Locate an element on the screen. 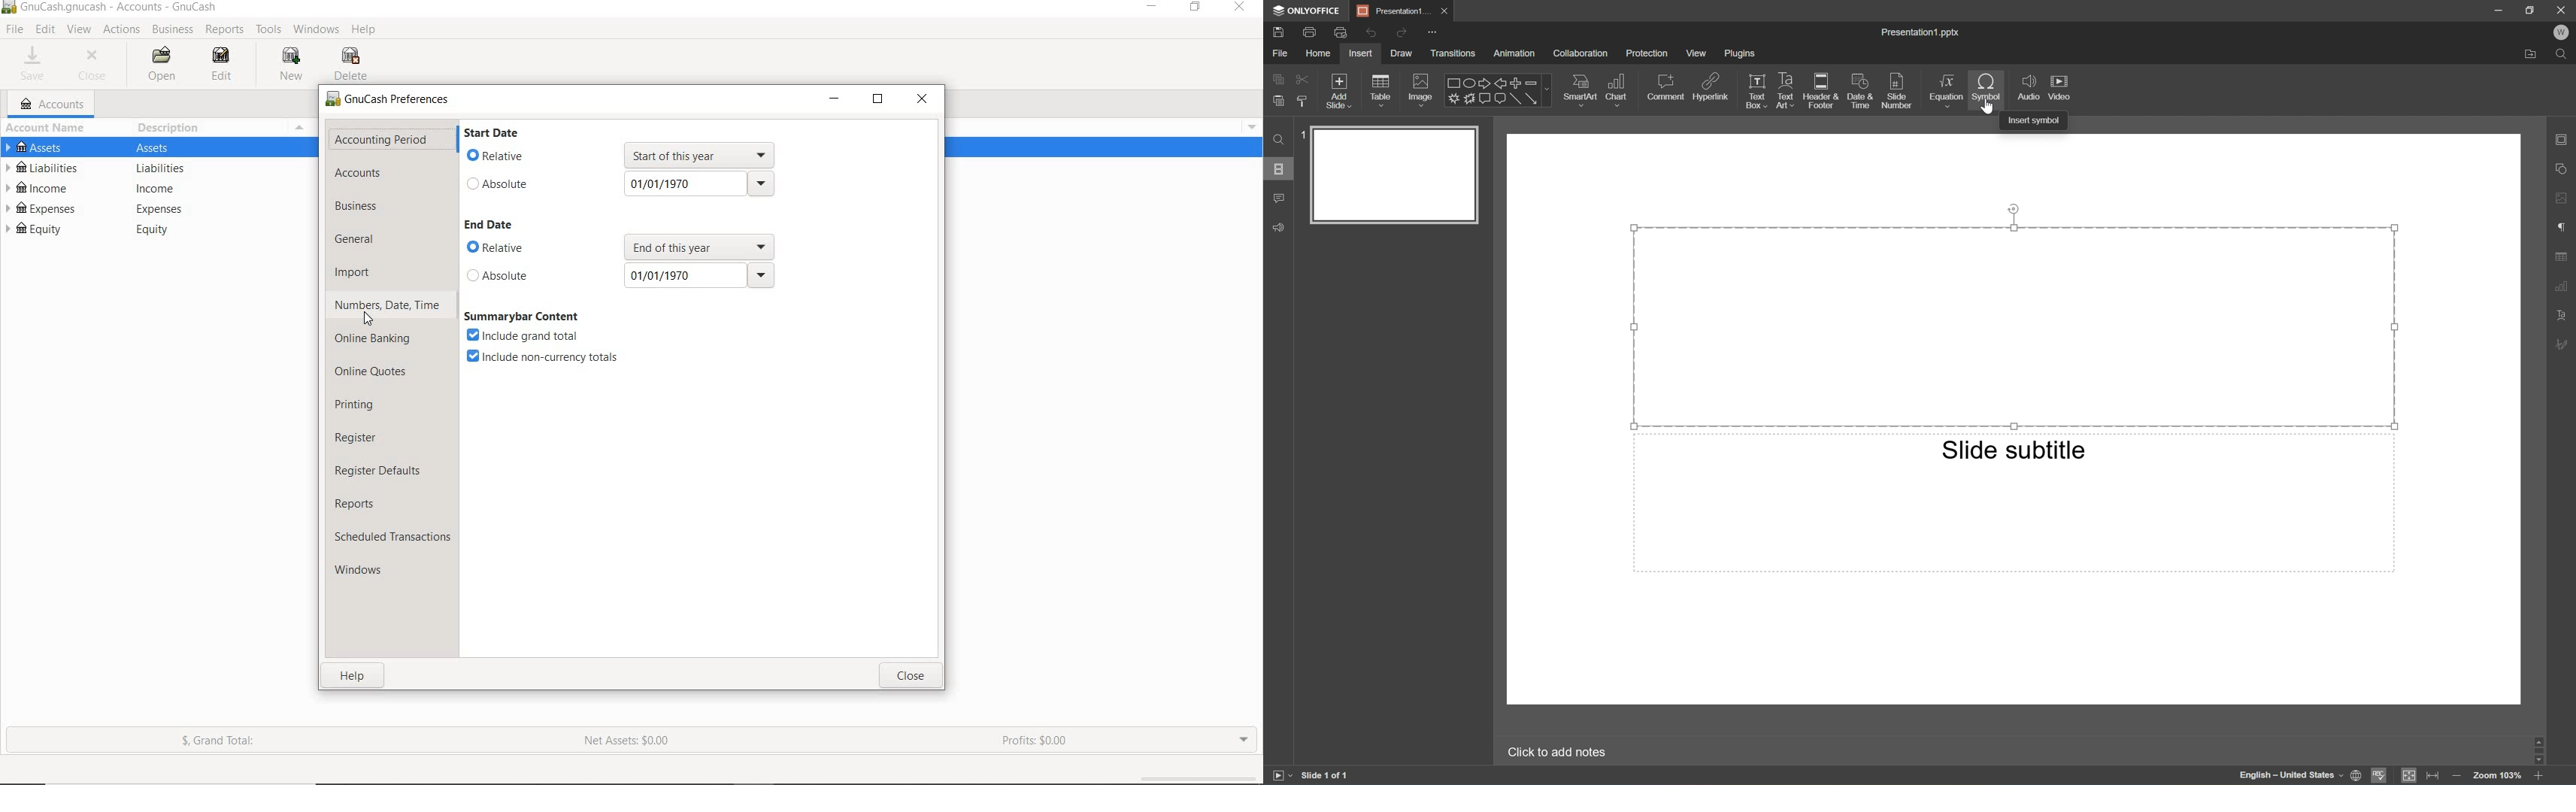 This screenshot has height=812, width=2576. Quick print is located at coordinates (1339, 33).